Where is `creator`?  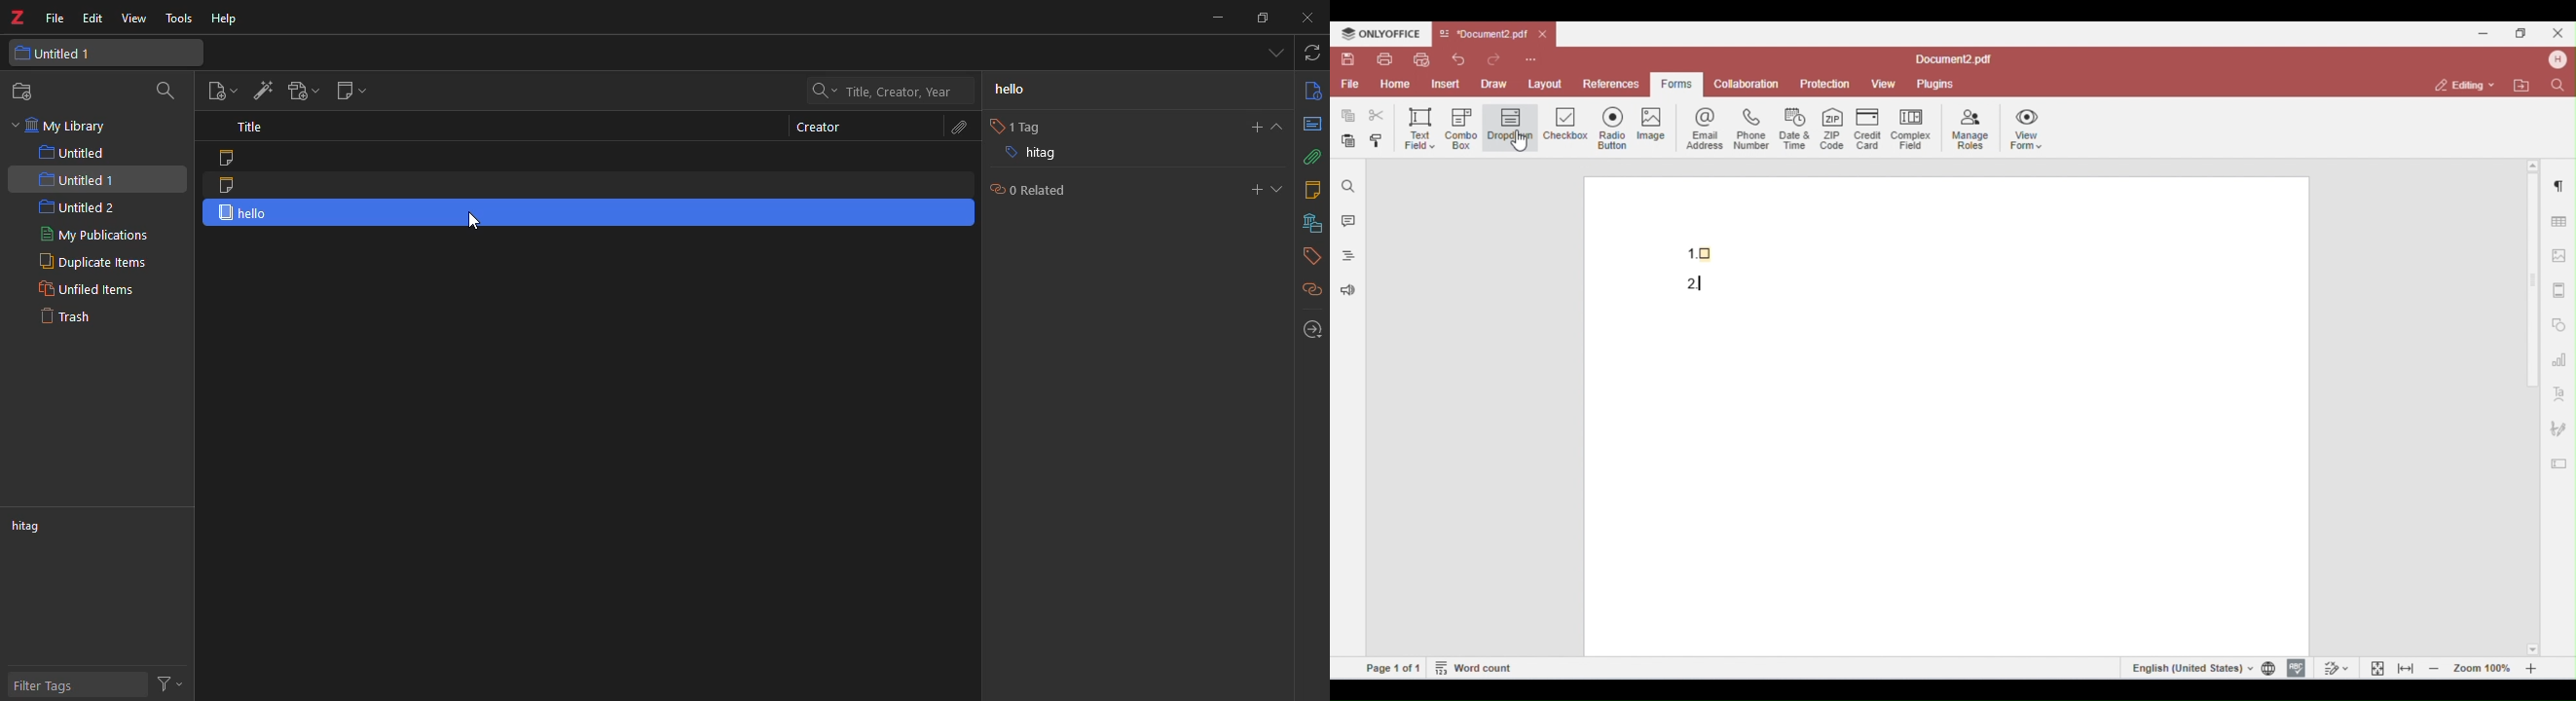
creator is located at coordinates (819, 127).